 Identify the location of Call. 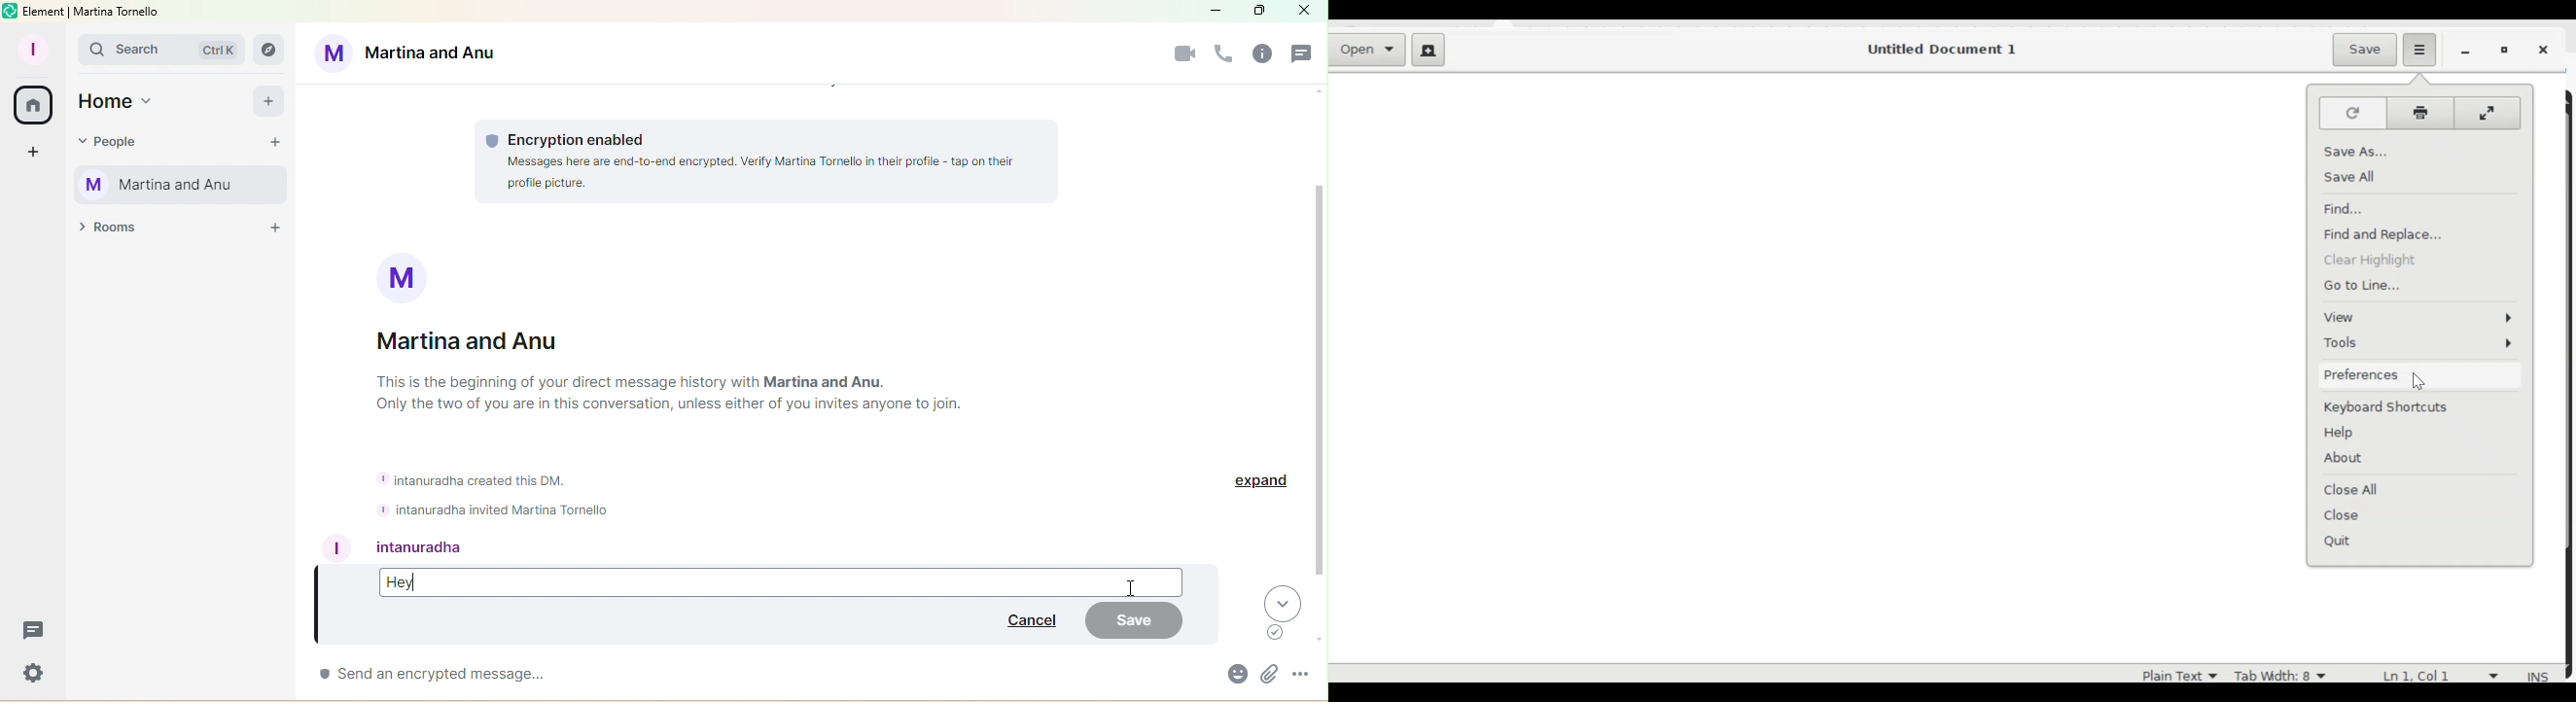
(1225, 54).